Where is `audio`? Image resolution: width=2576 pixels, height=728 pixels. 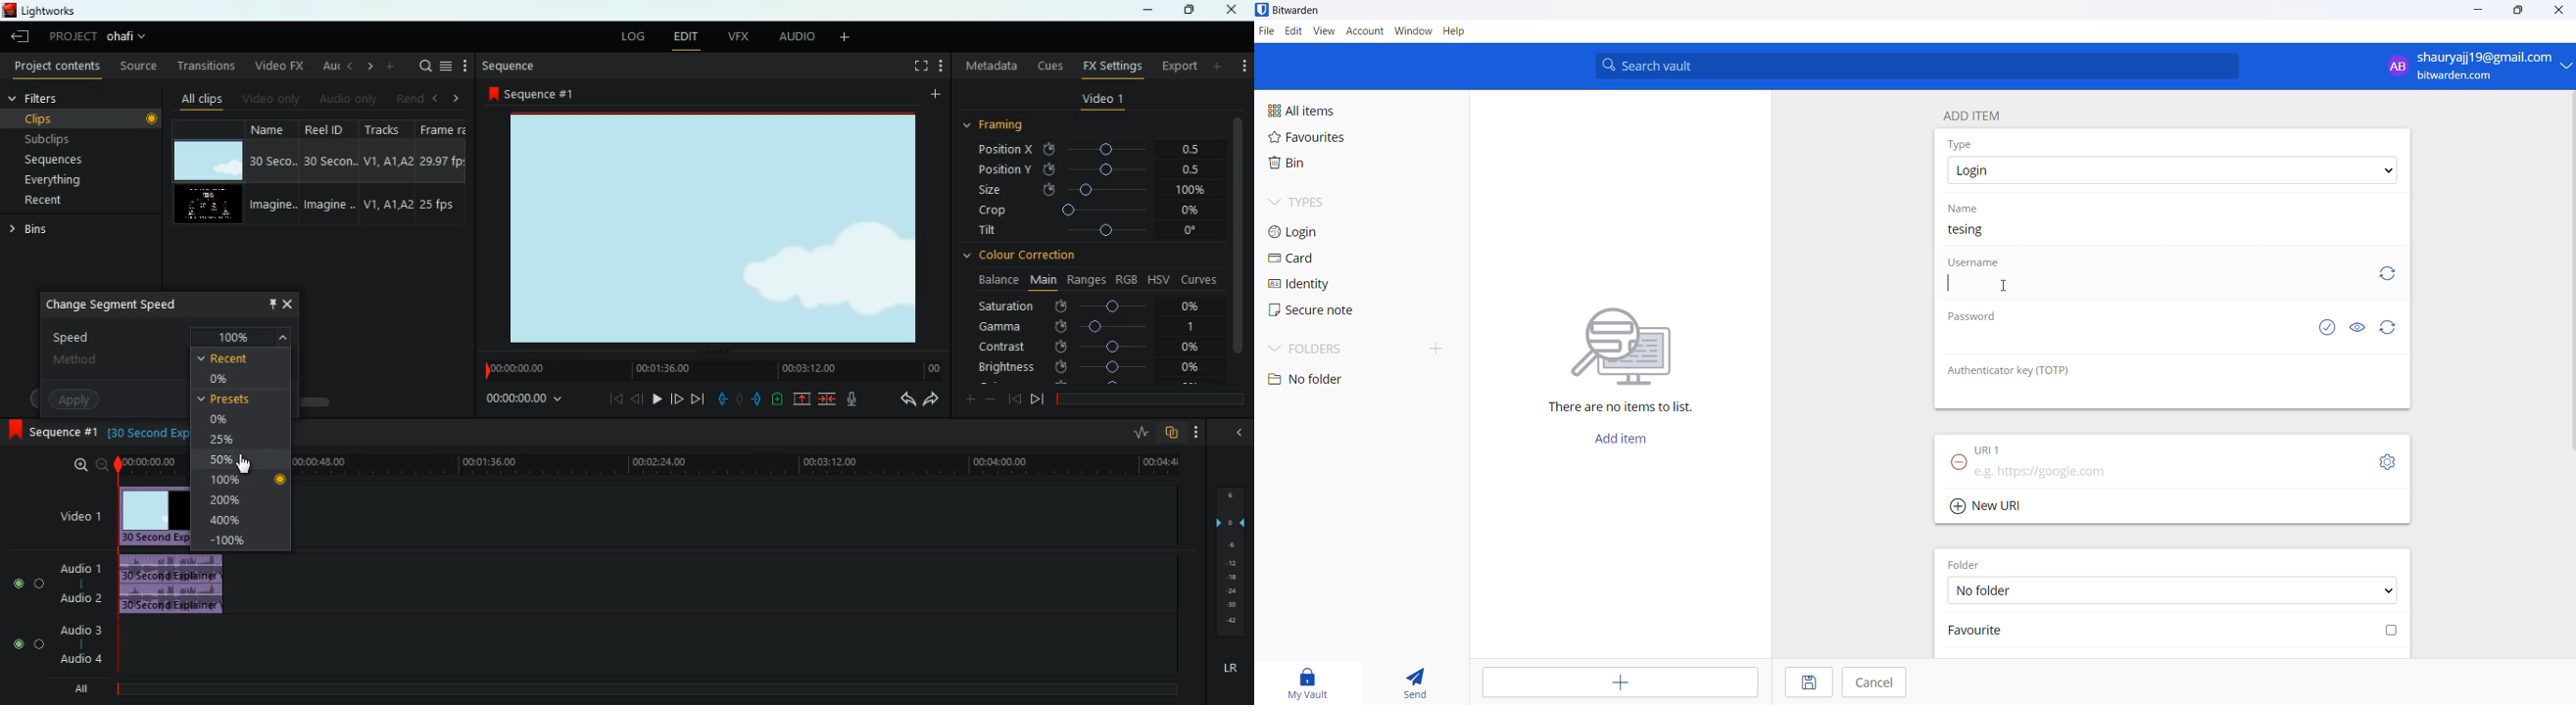 audio is located at coordinates (345, 98).